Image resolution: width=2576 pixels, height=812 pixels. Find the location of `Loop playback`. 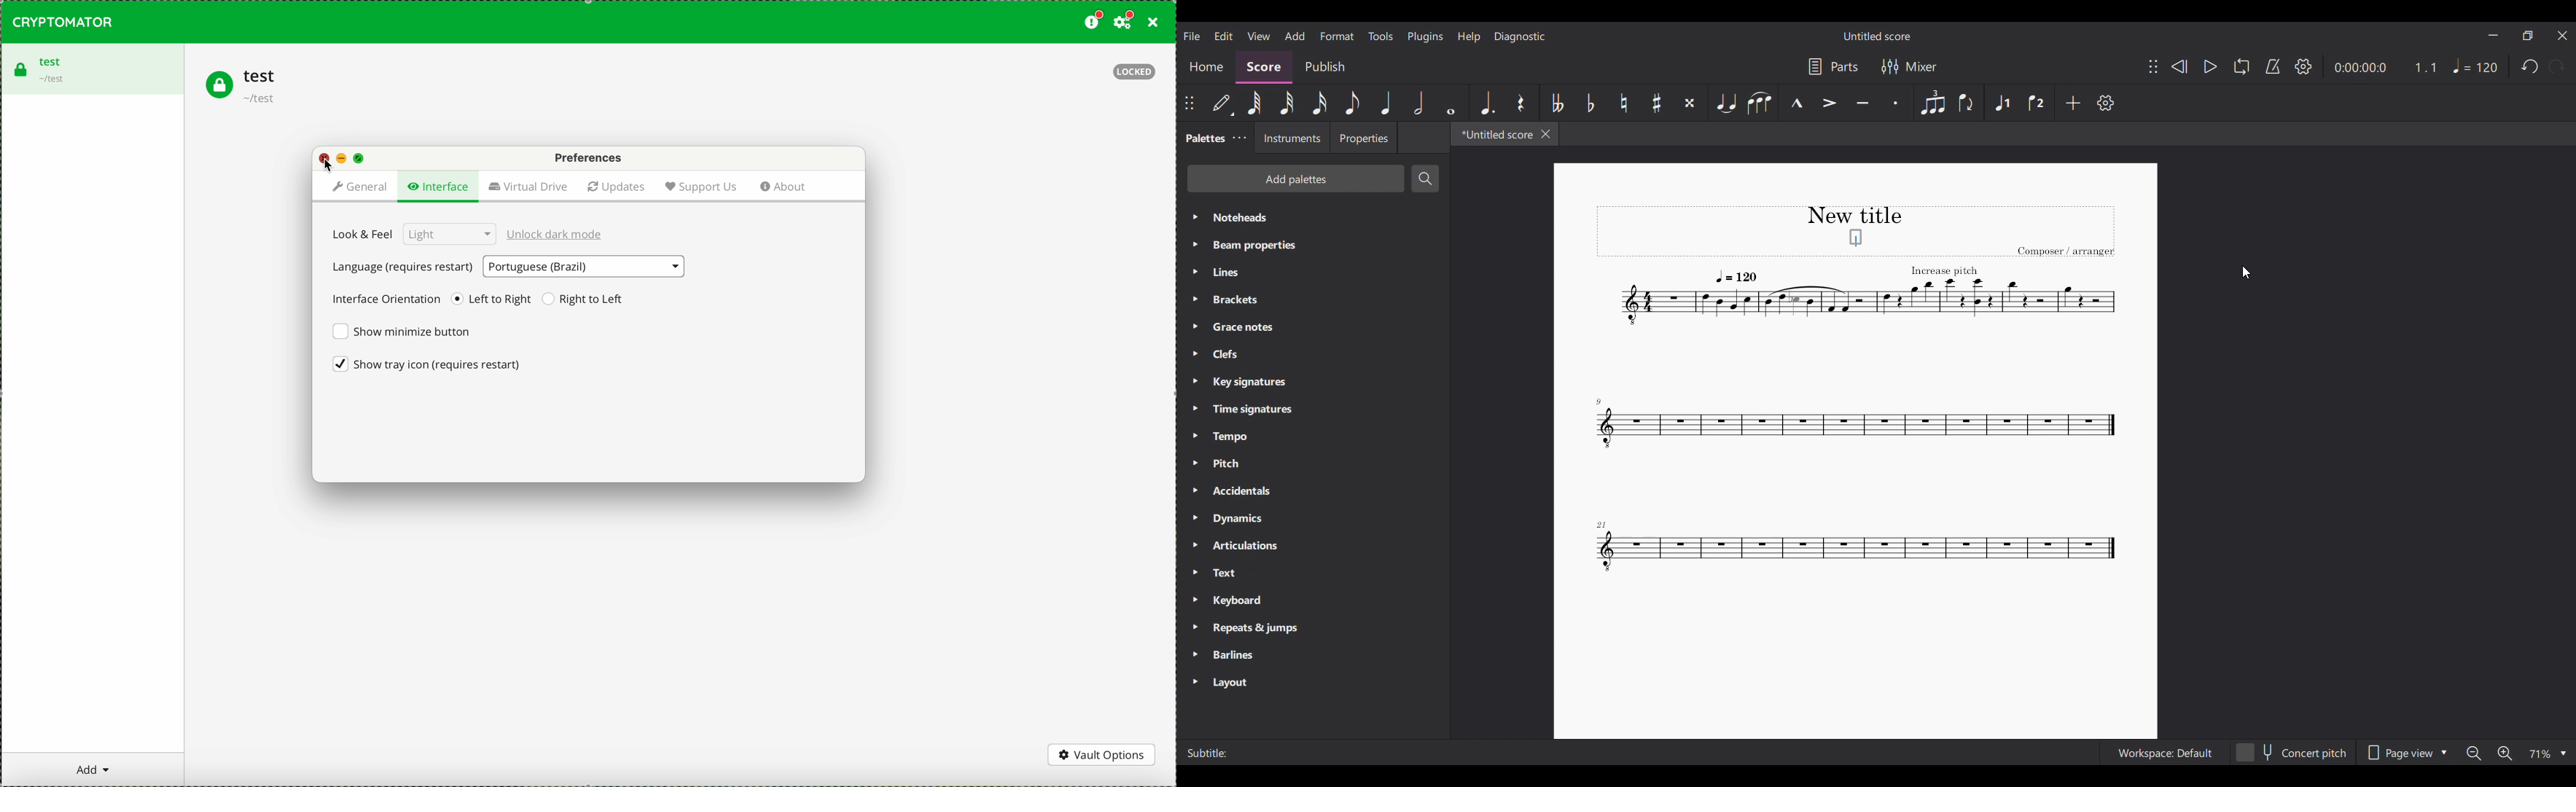

Loop playback is located at coordinates (2241, 66).